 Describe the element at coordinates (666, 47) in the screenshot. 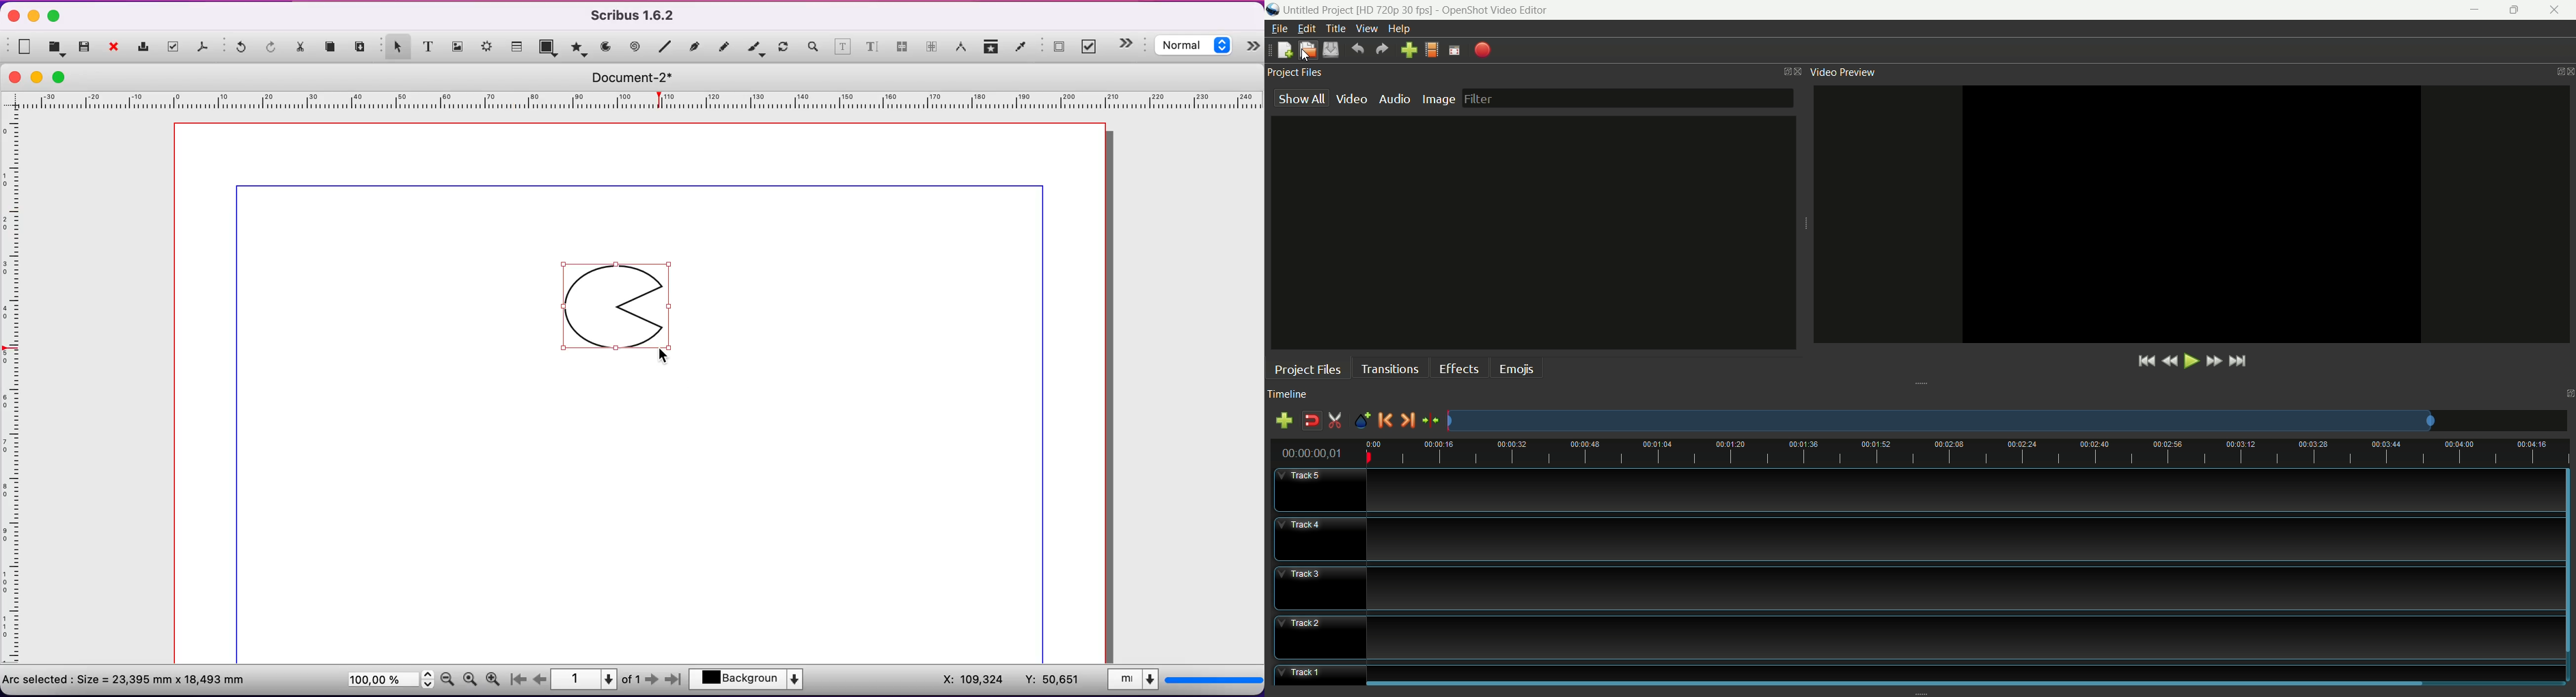

I see `line` at that location.